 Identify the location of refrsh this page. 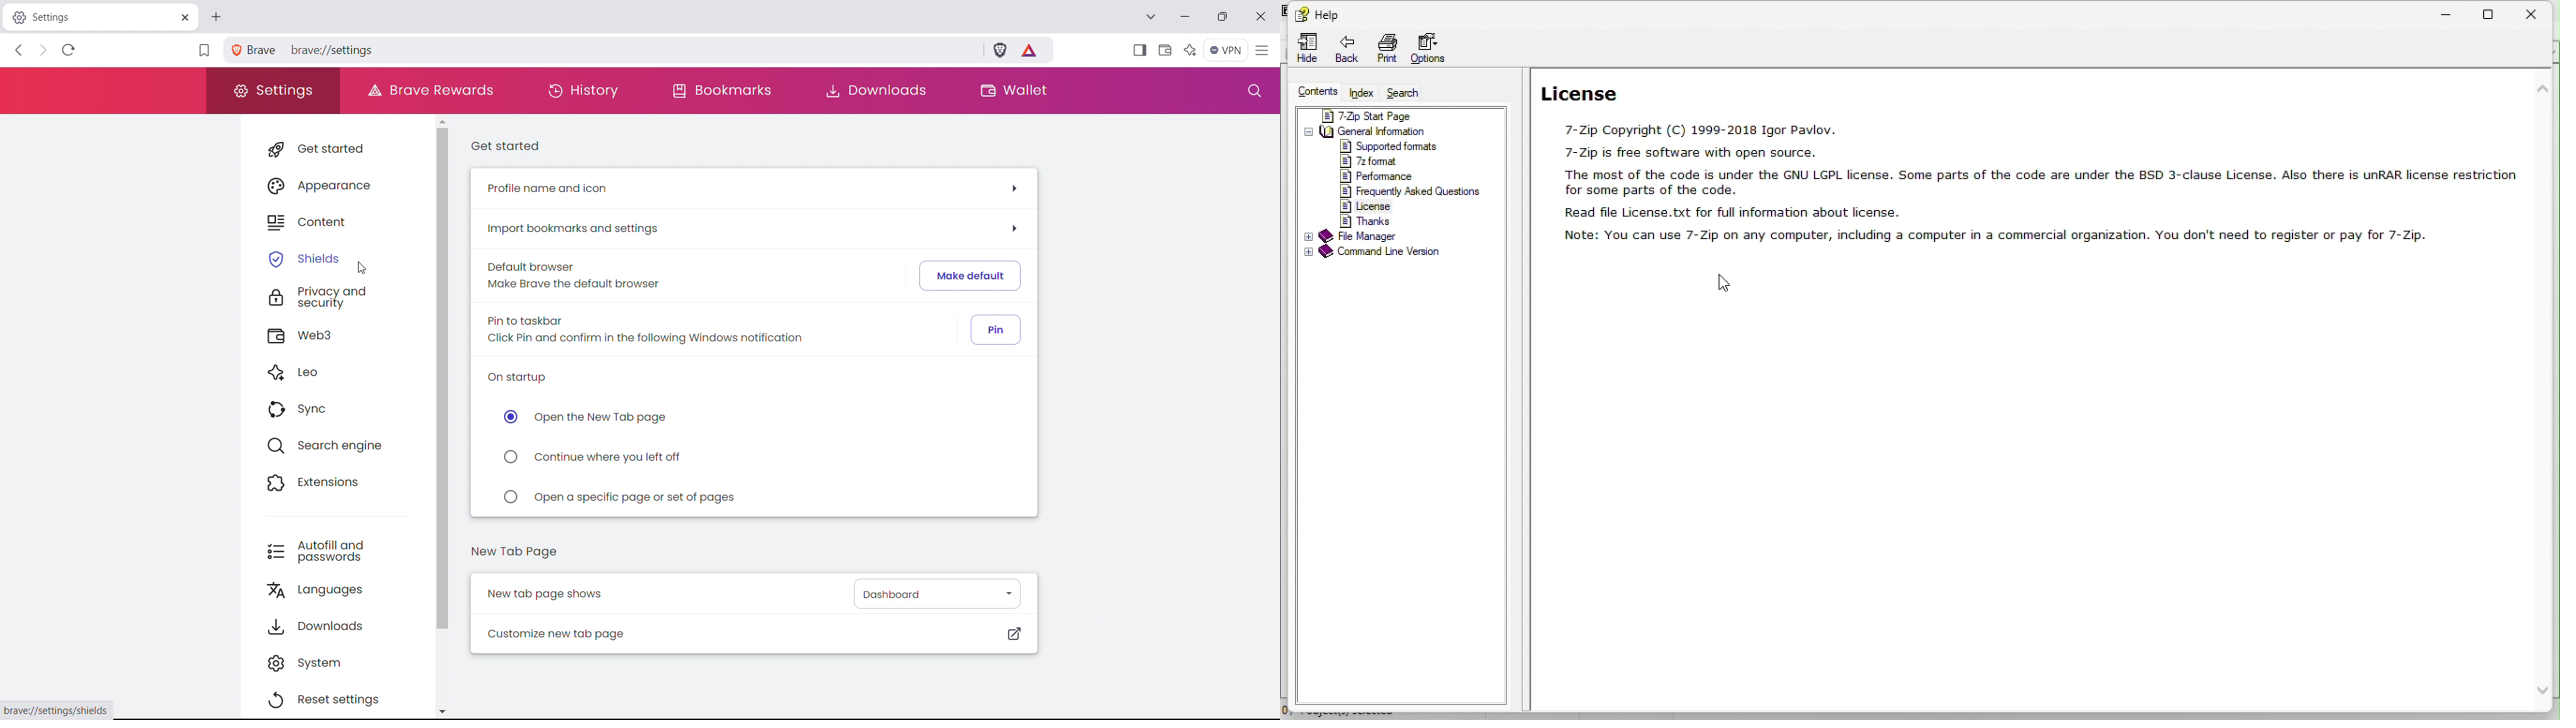
(68, 50).